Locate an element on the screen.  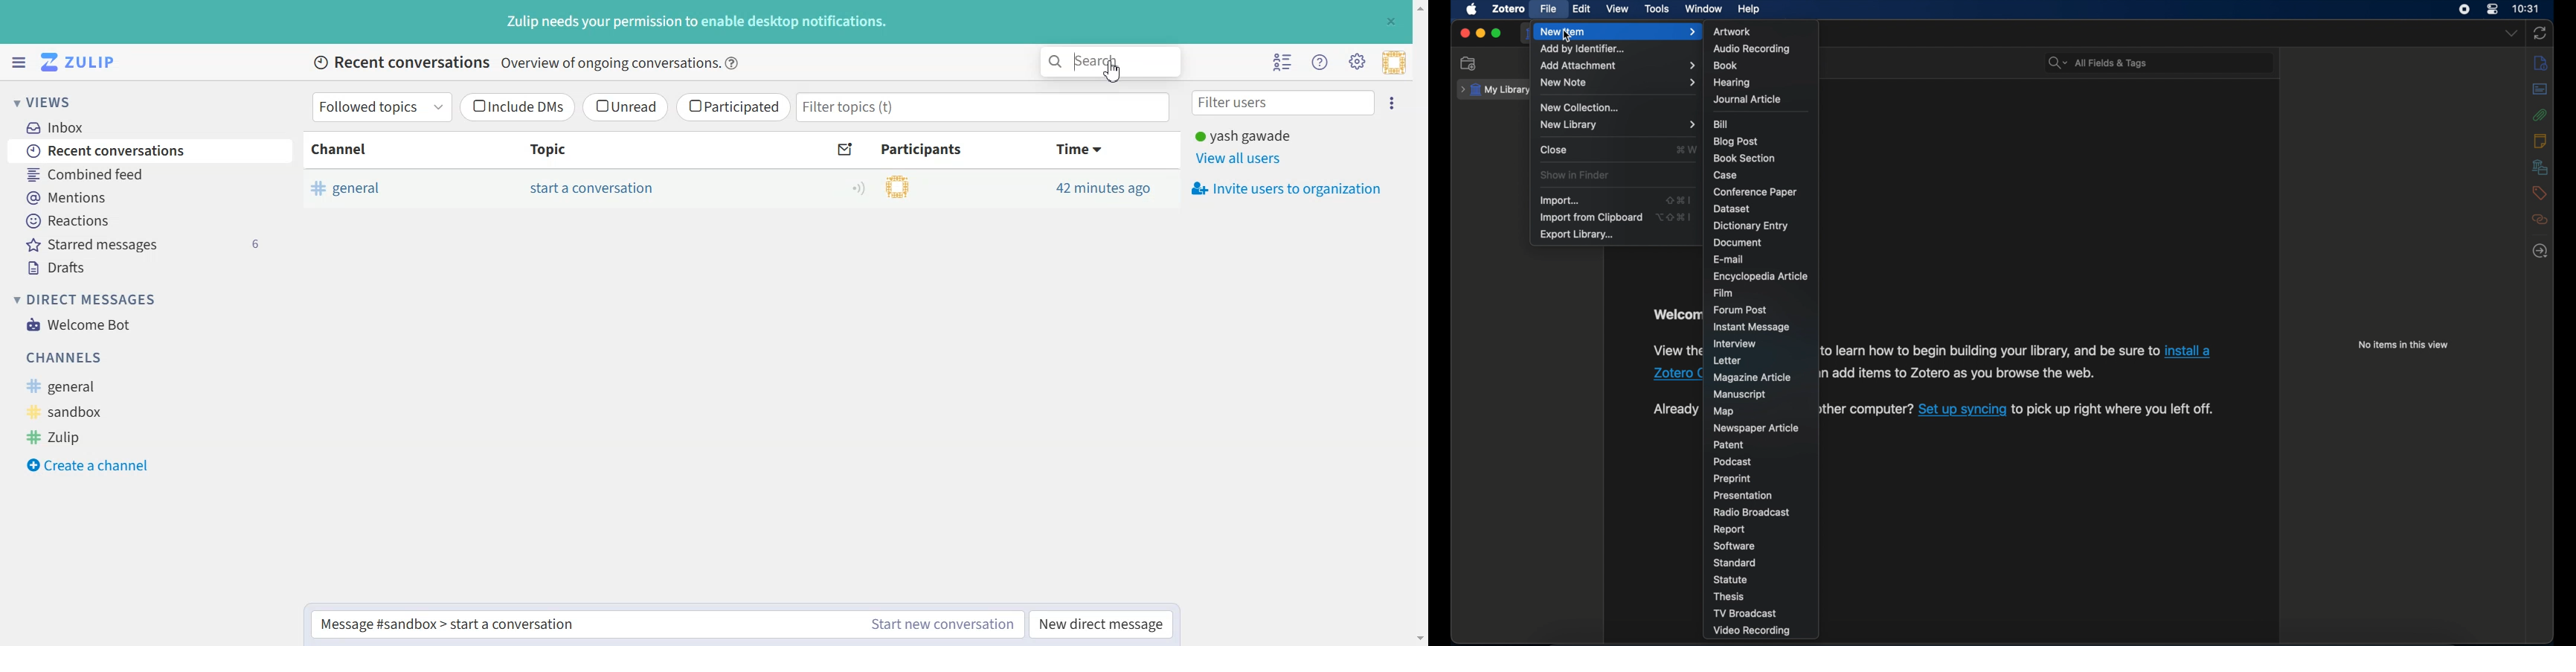
import is located at coordinates (1560, 200).